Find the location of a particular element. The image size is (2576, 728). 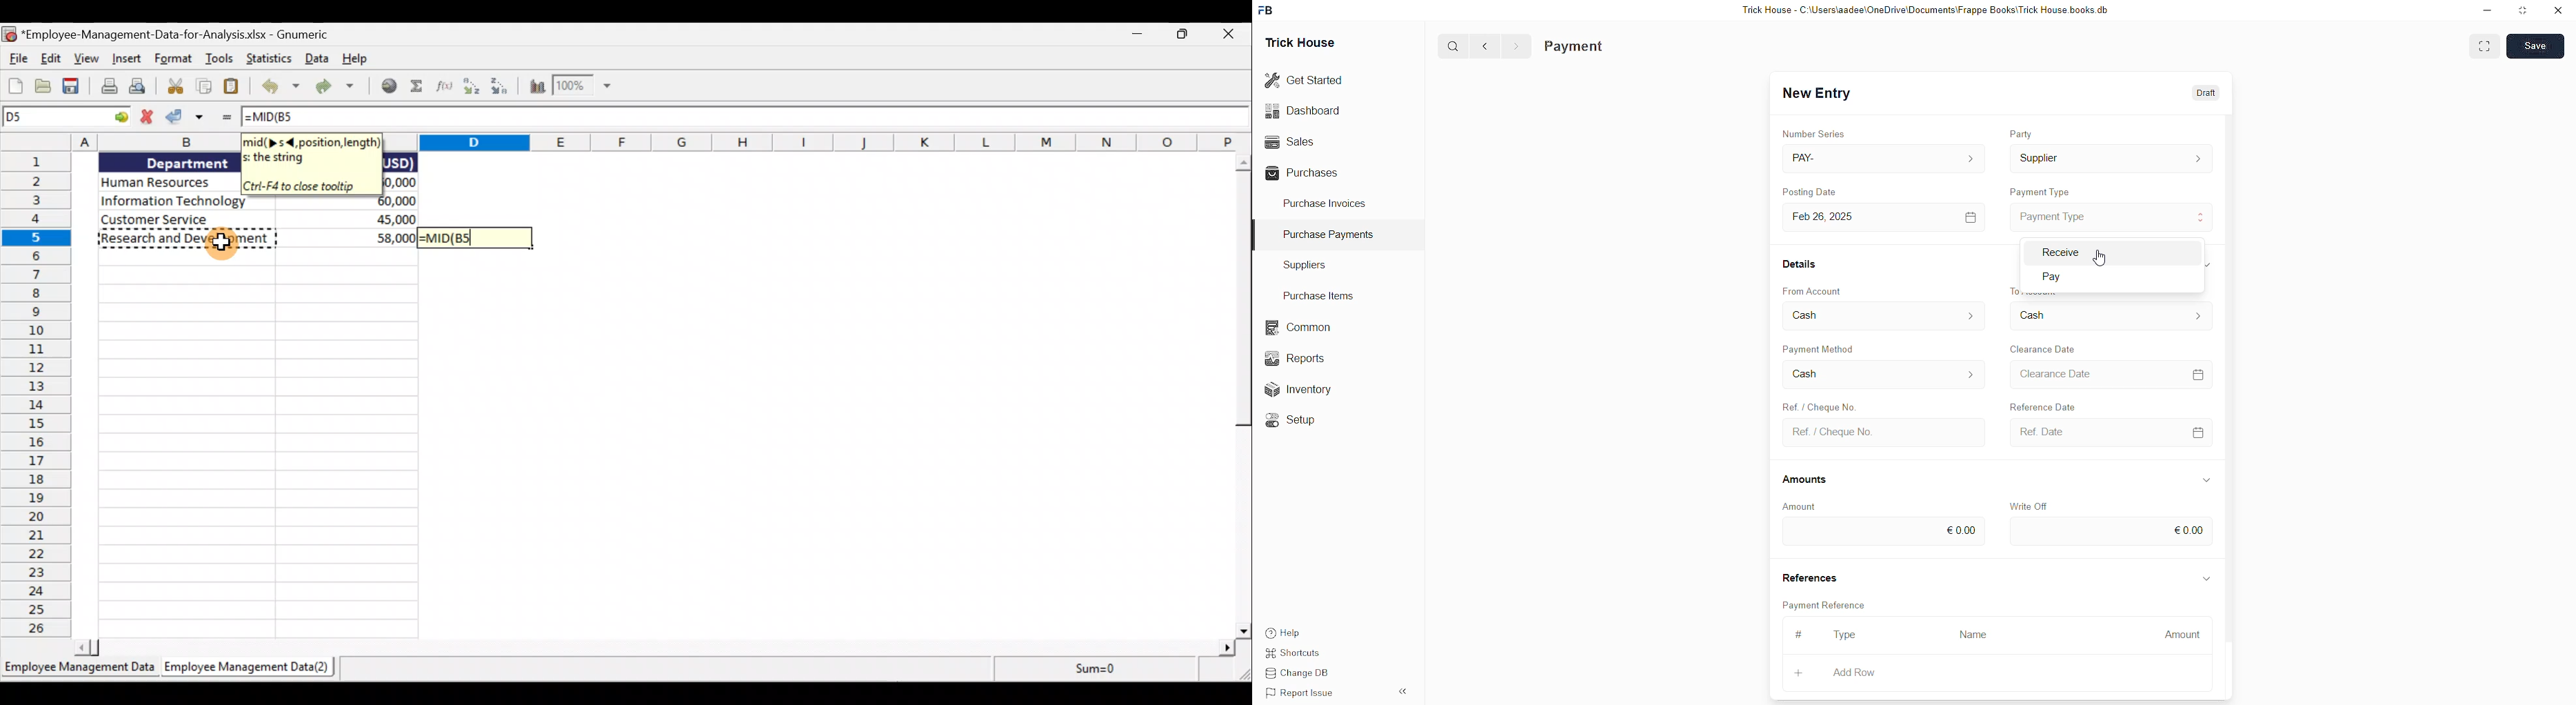

Add Row is located at coordinates (1853, 672).